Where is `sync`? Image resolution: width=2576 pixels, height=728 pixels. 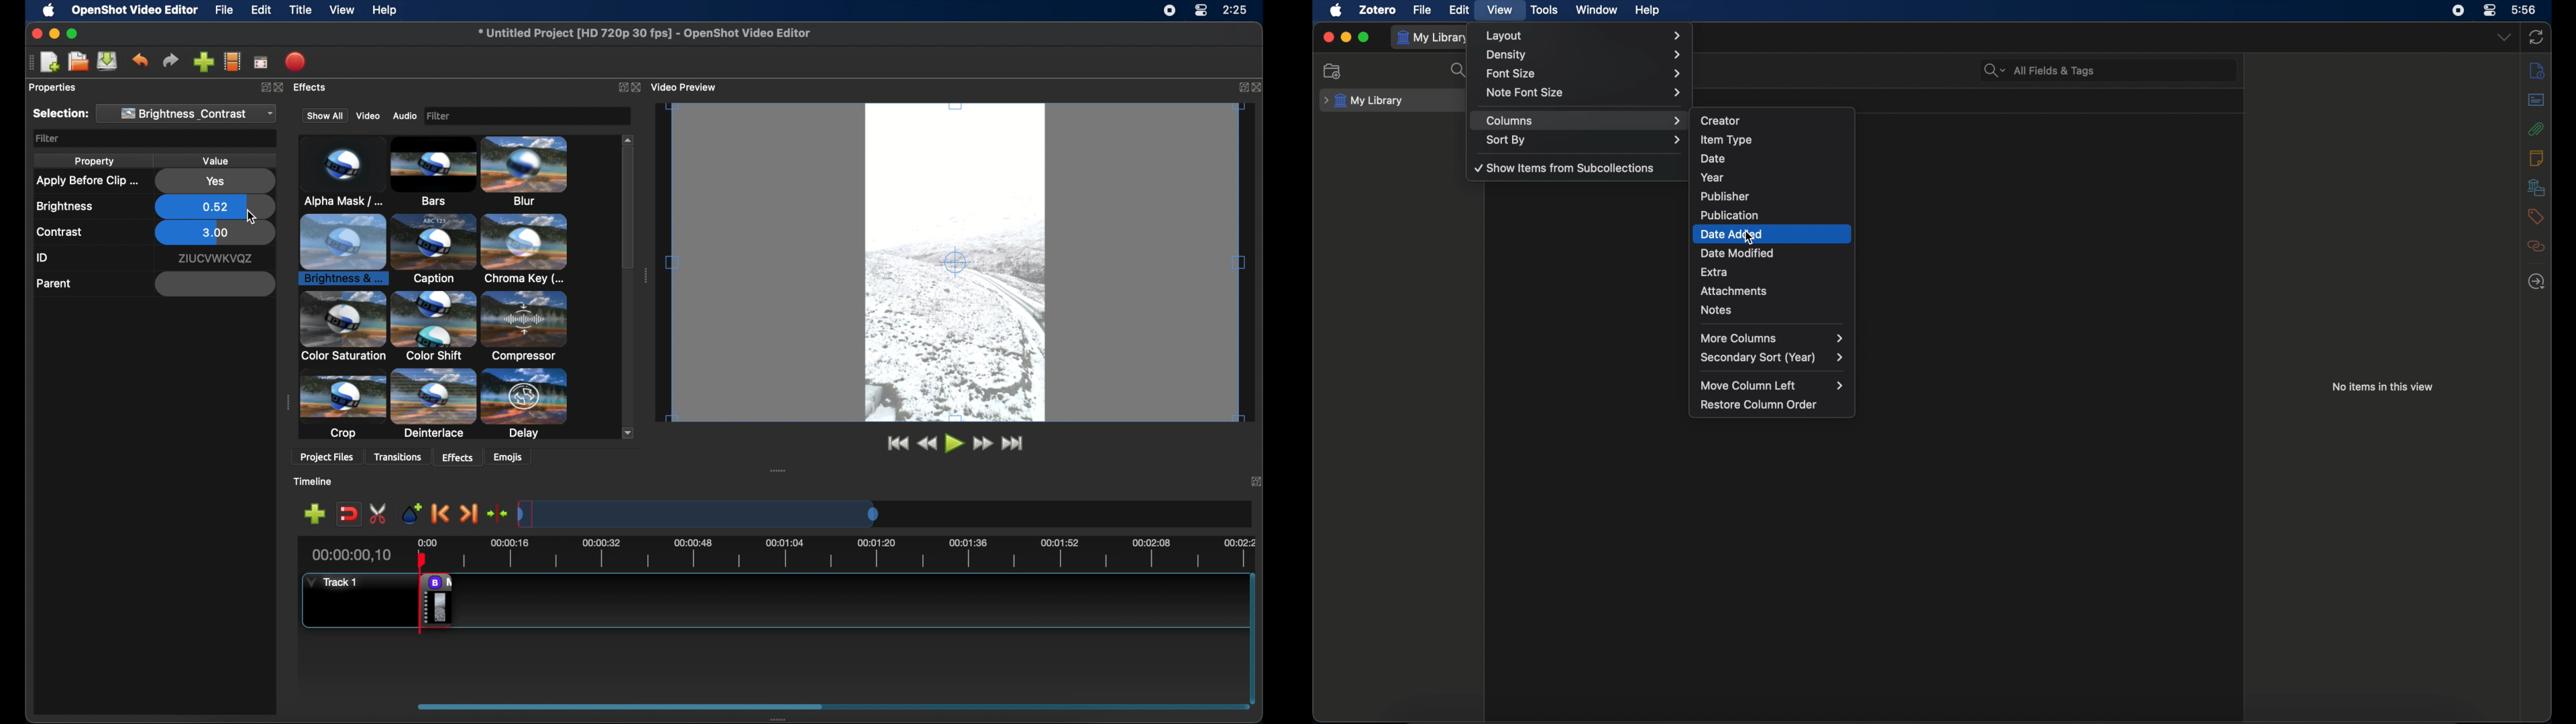
sync is located at coordinates (2536, 38).